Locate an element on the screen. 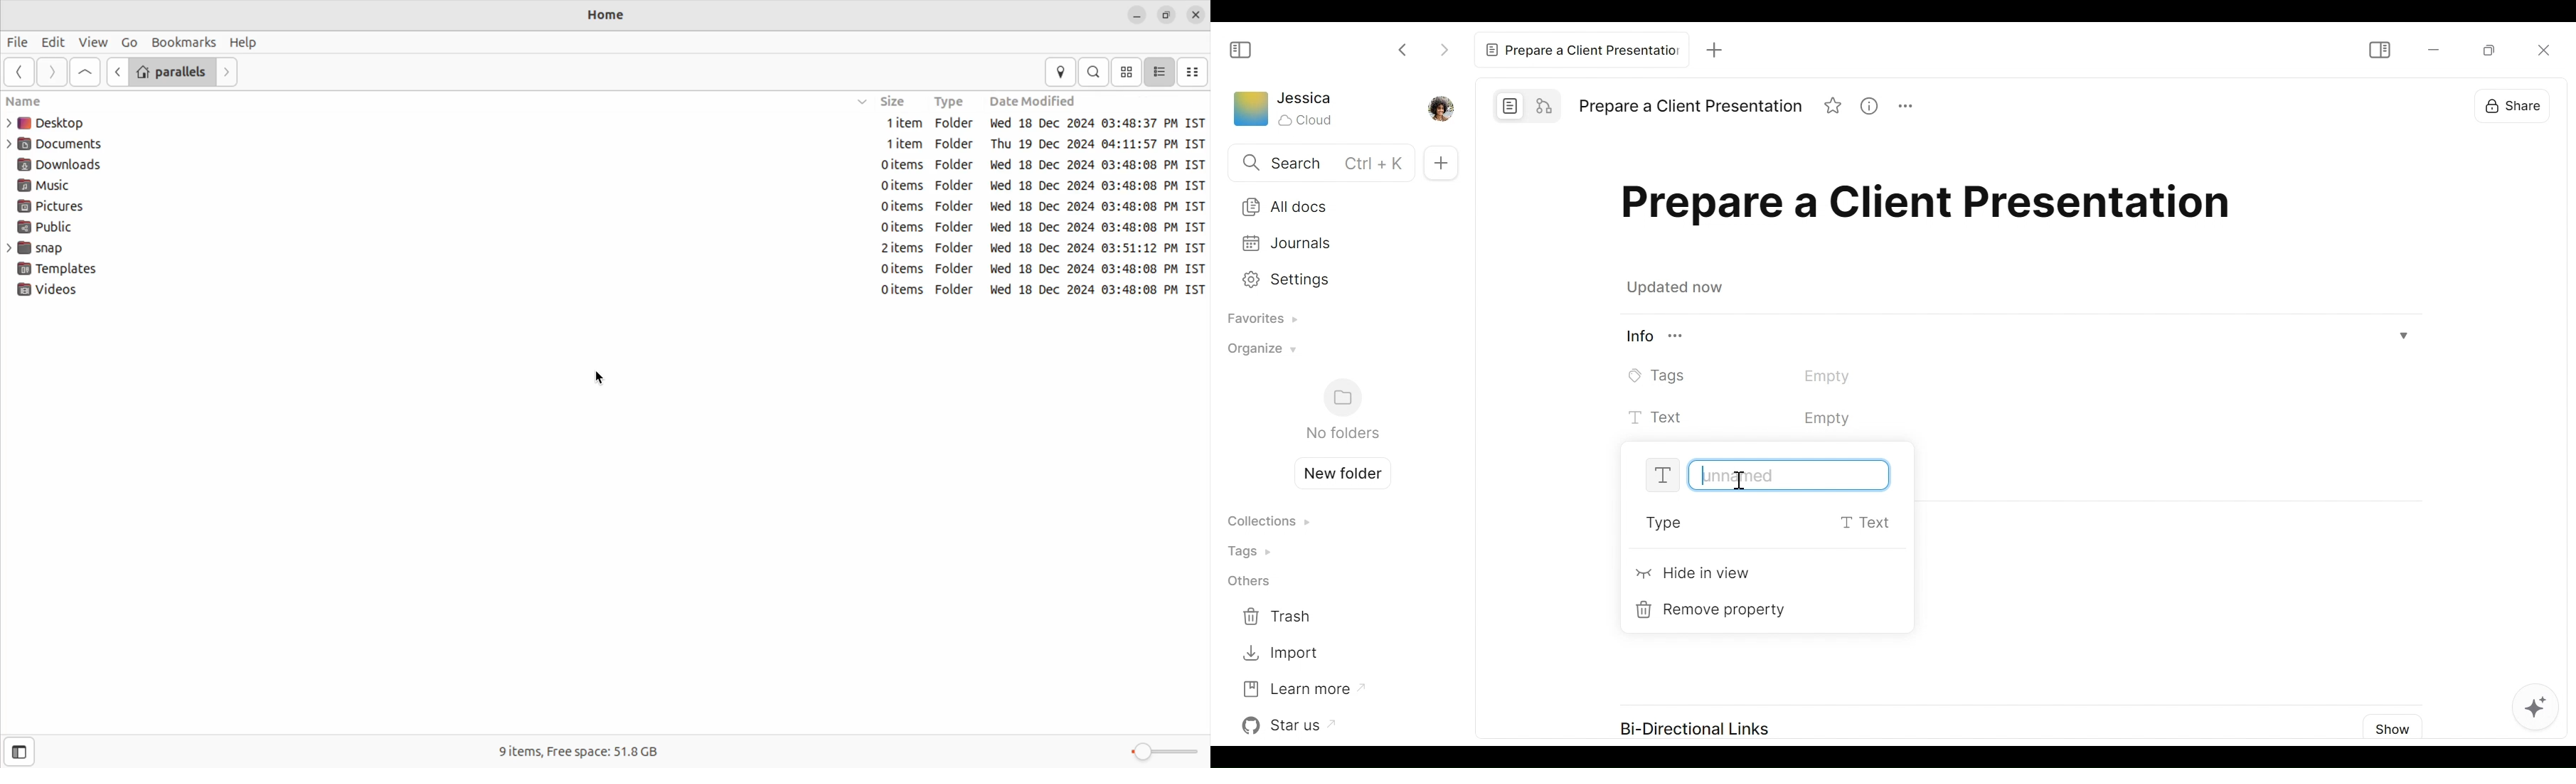  Add new is located at coordinates (1439, 162).